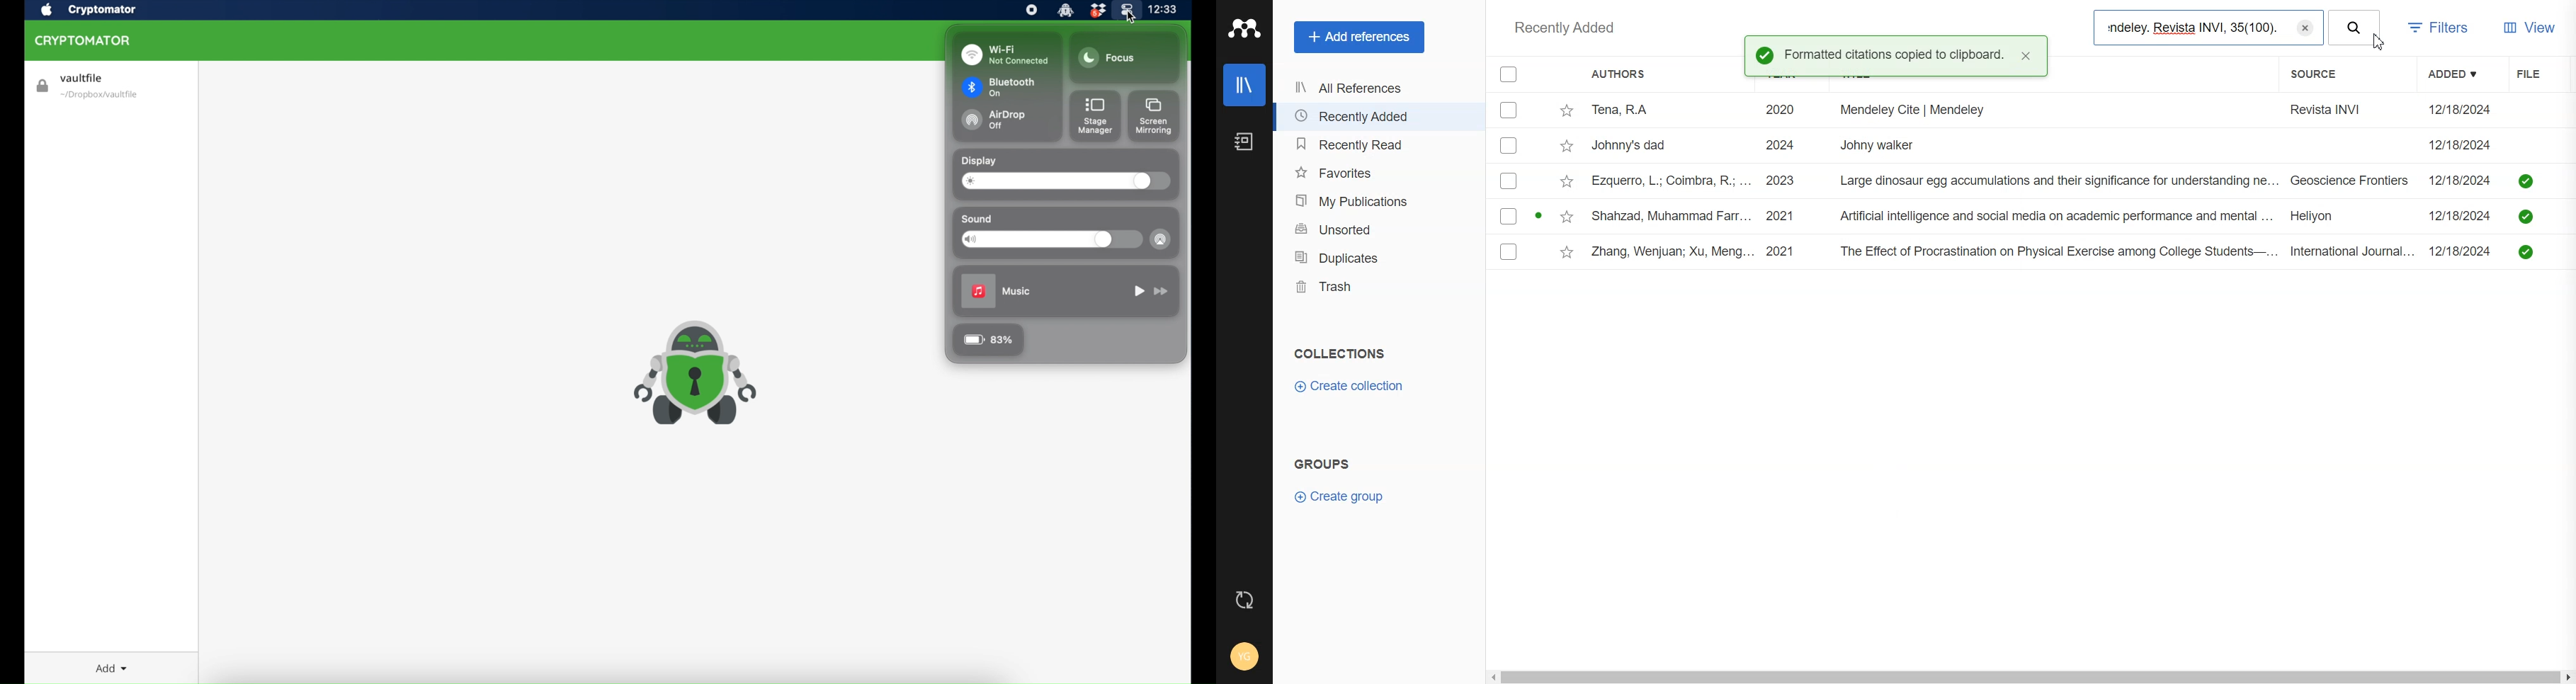  What do you see at coordinates (1509, 74) in the screenshot?
I see `Checkbox` at bounding box center [1509, 74].